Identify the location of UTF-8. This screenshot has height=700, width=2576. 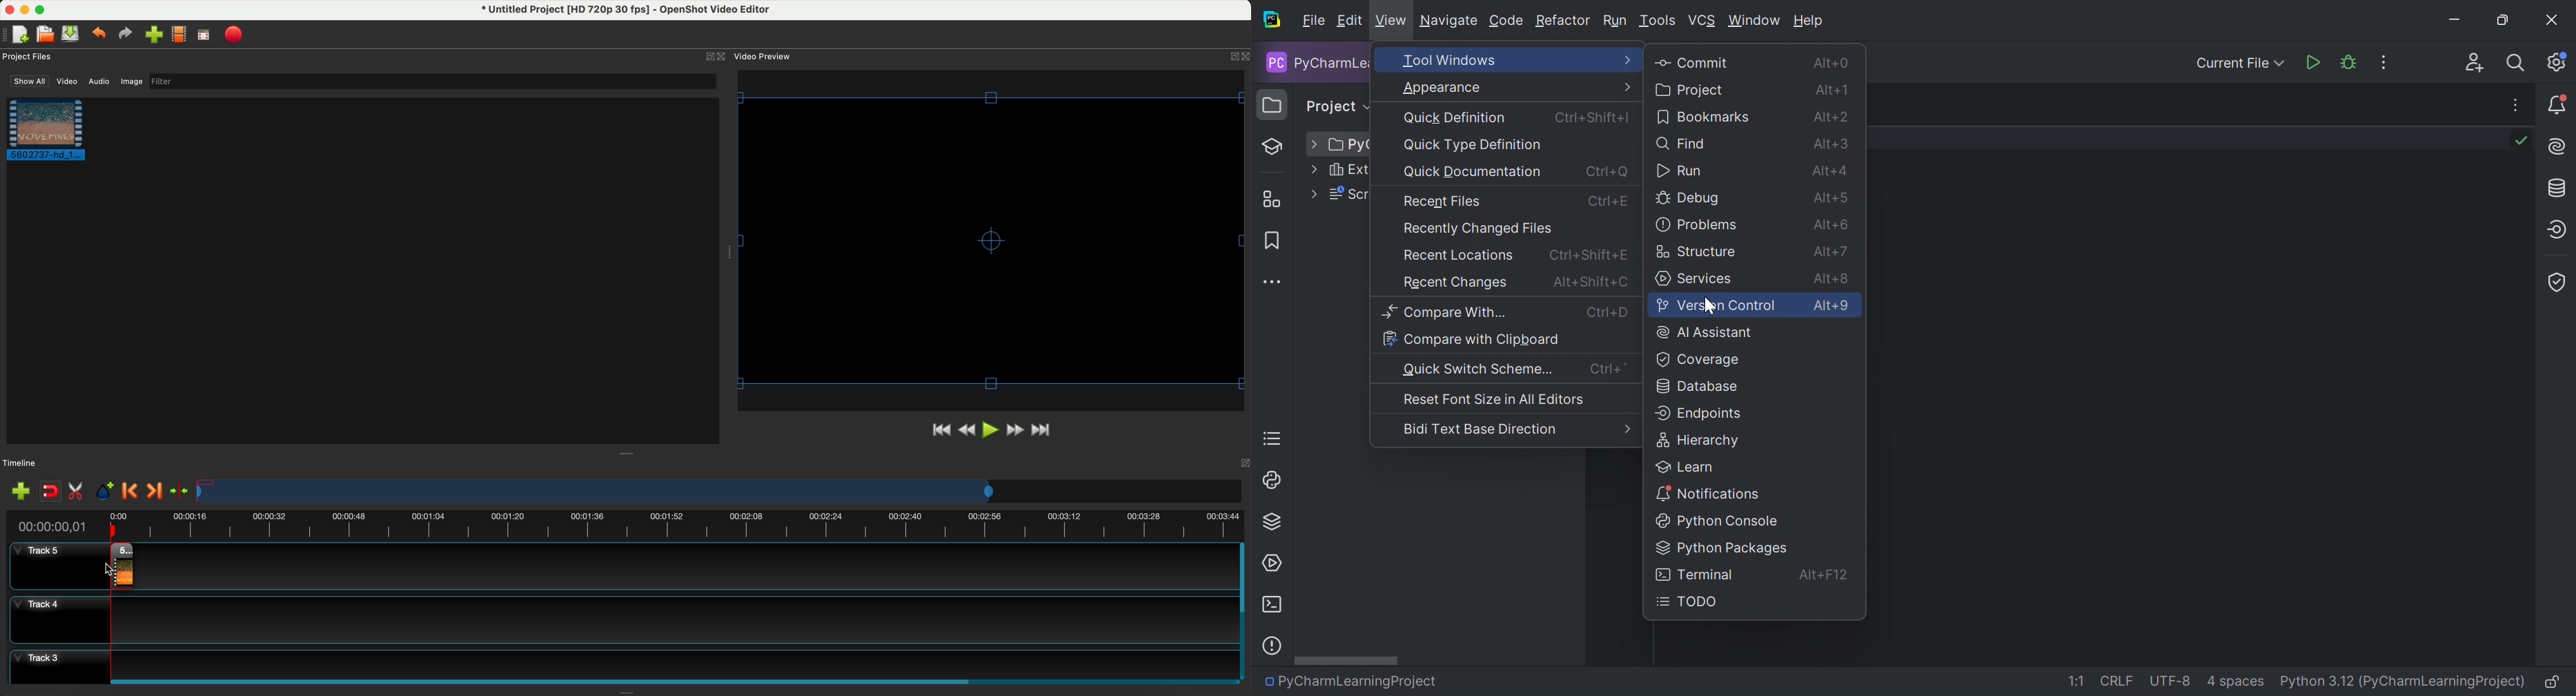
(2170, 681).